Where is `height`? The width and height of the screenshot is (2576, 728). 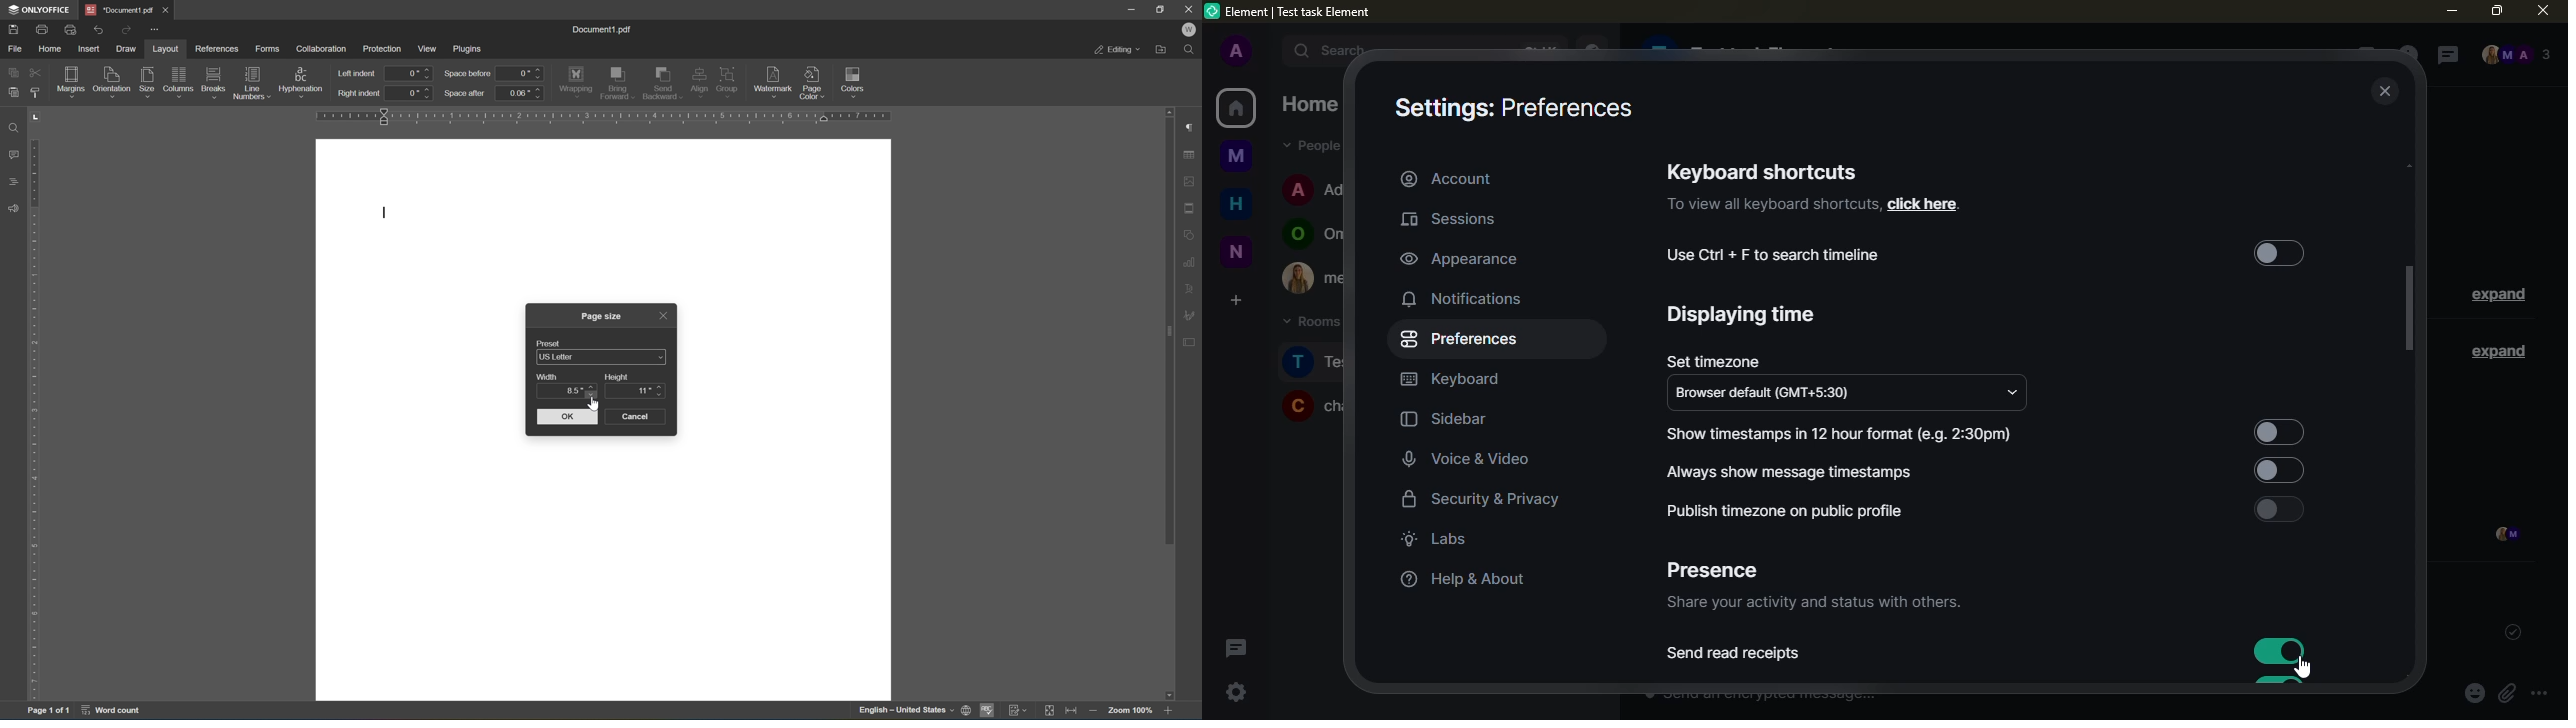
height is located at coordinates (618, 376).